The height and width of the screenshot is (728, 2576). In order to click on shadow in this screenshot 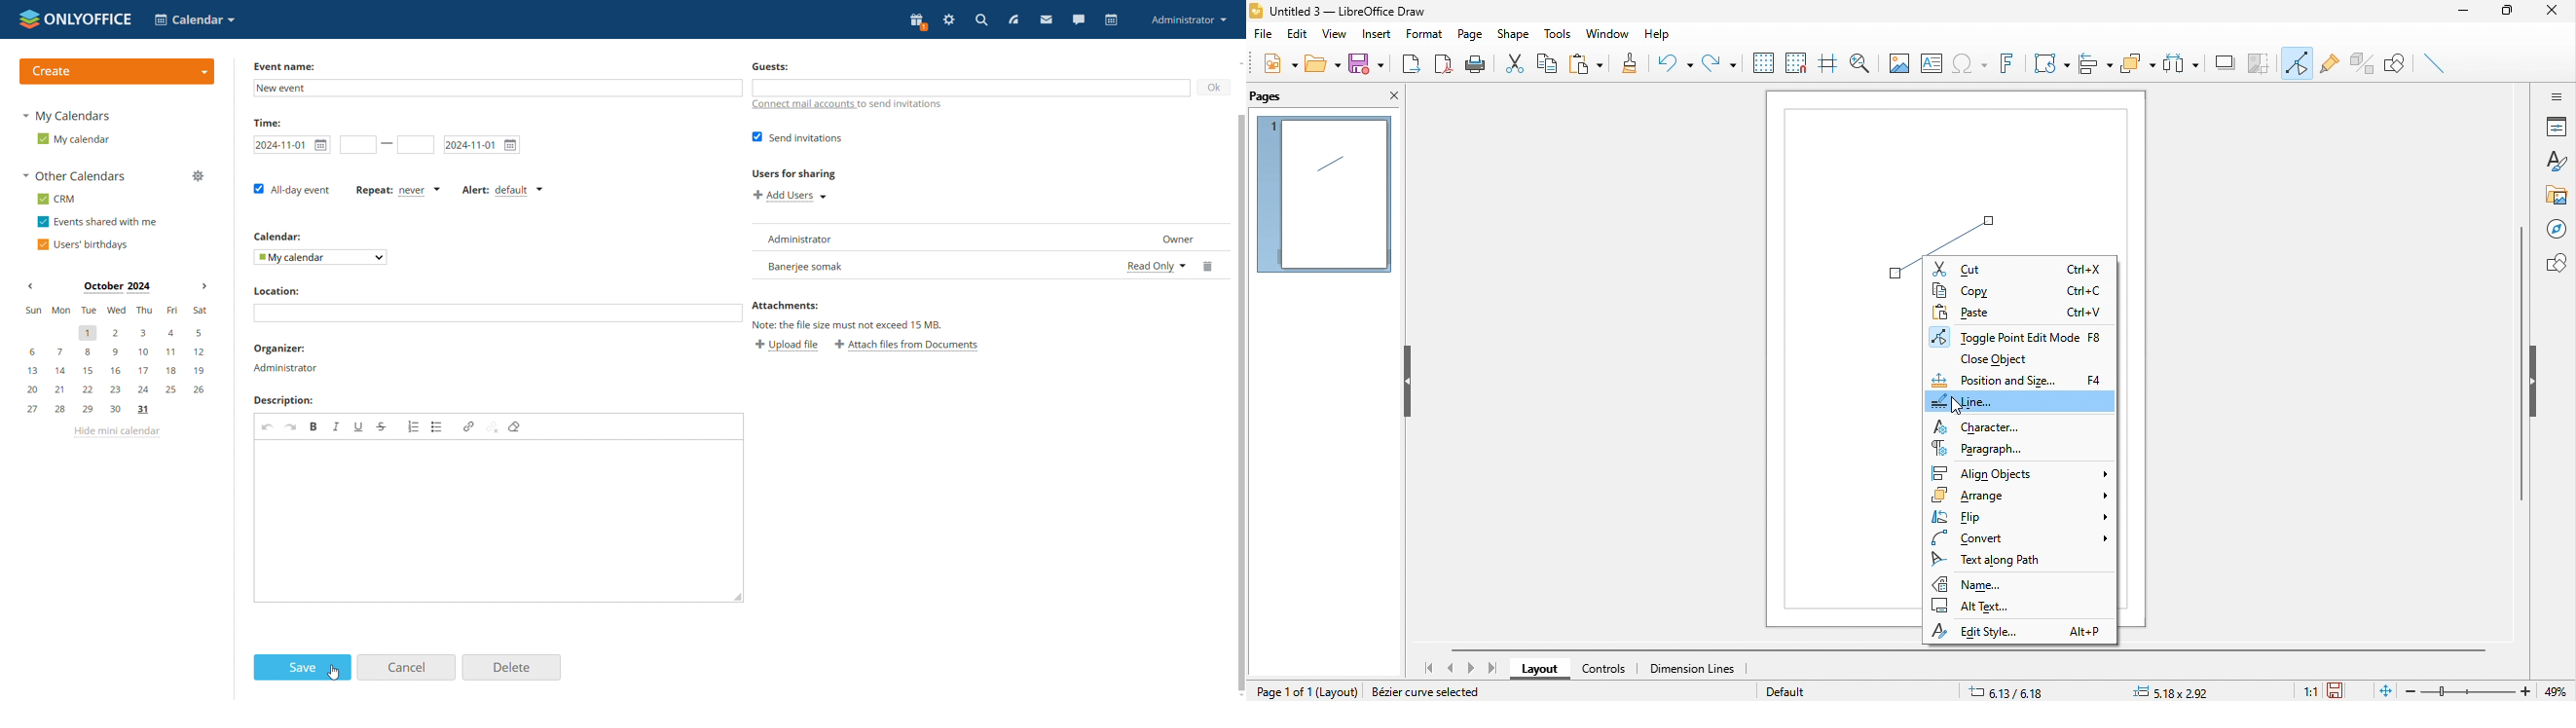, I will do `click(2226, 63)`.